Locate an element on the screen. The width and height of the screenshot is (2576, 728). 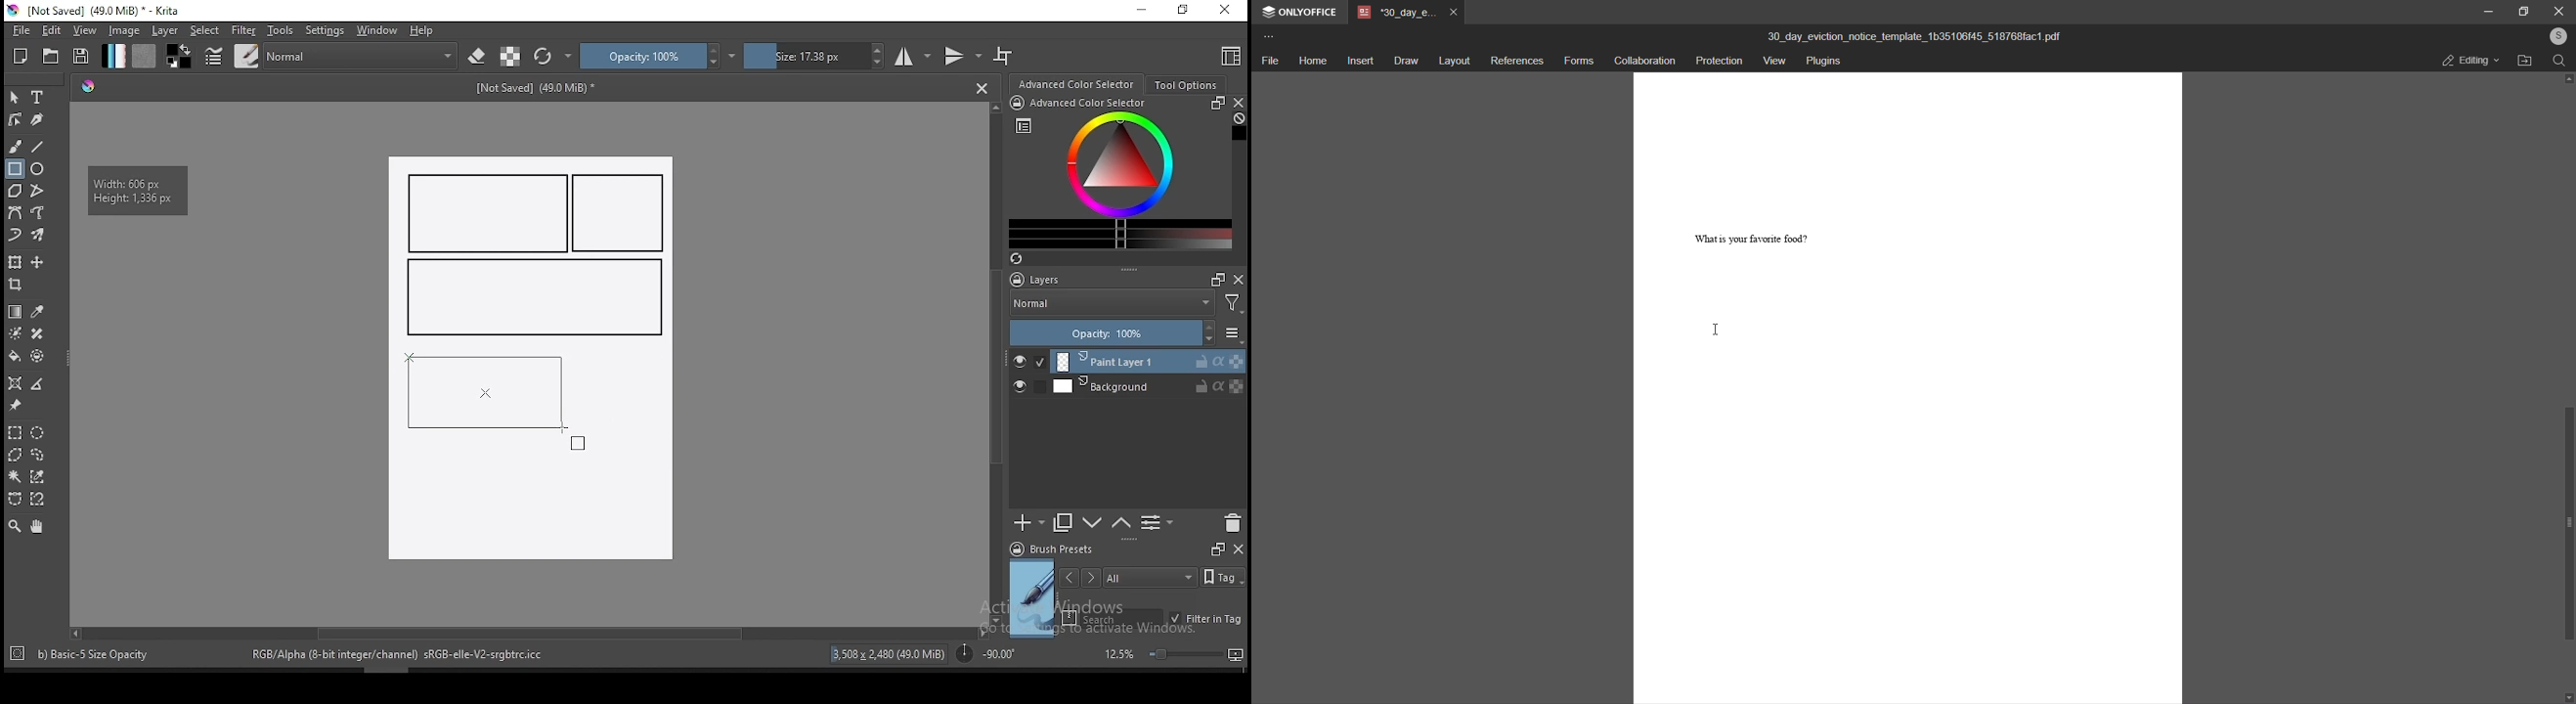
gradient tool is located at coordinates (16, 312).